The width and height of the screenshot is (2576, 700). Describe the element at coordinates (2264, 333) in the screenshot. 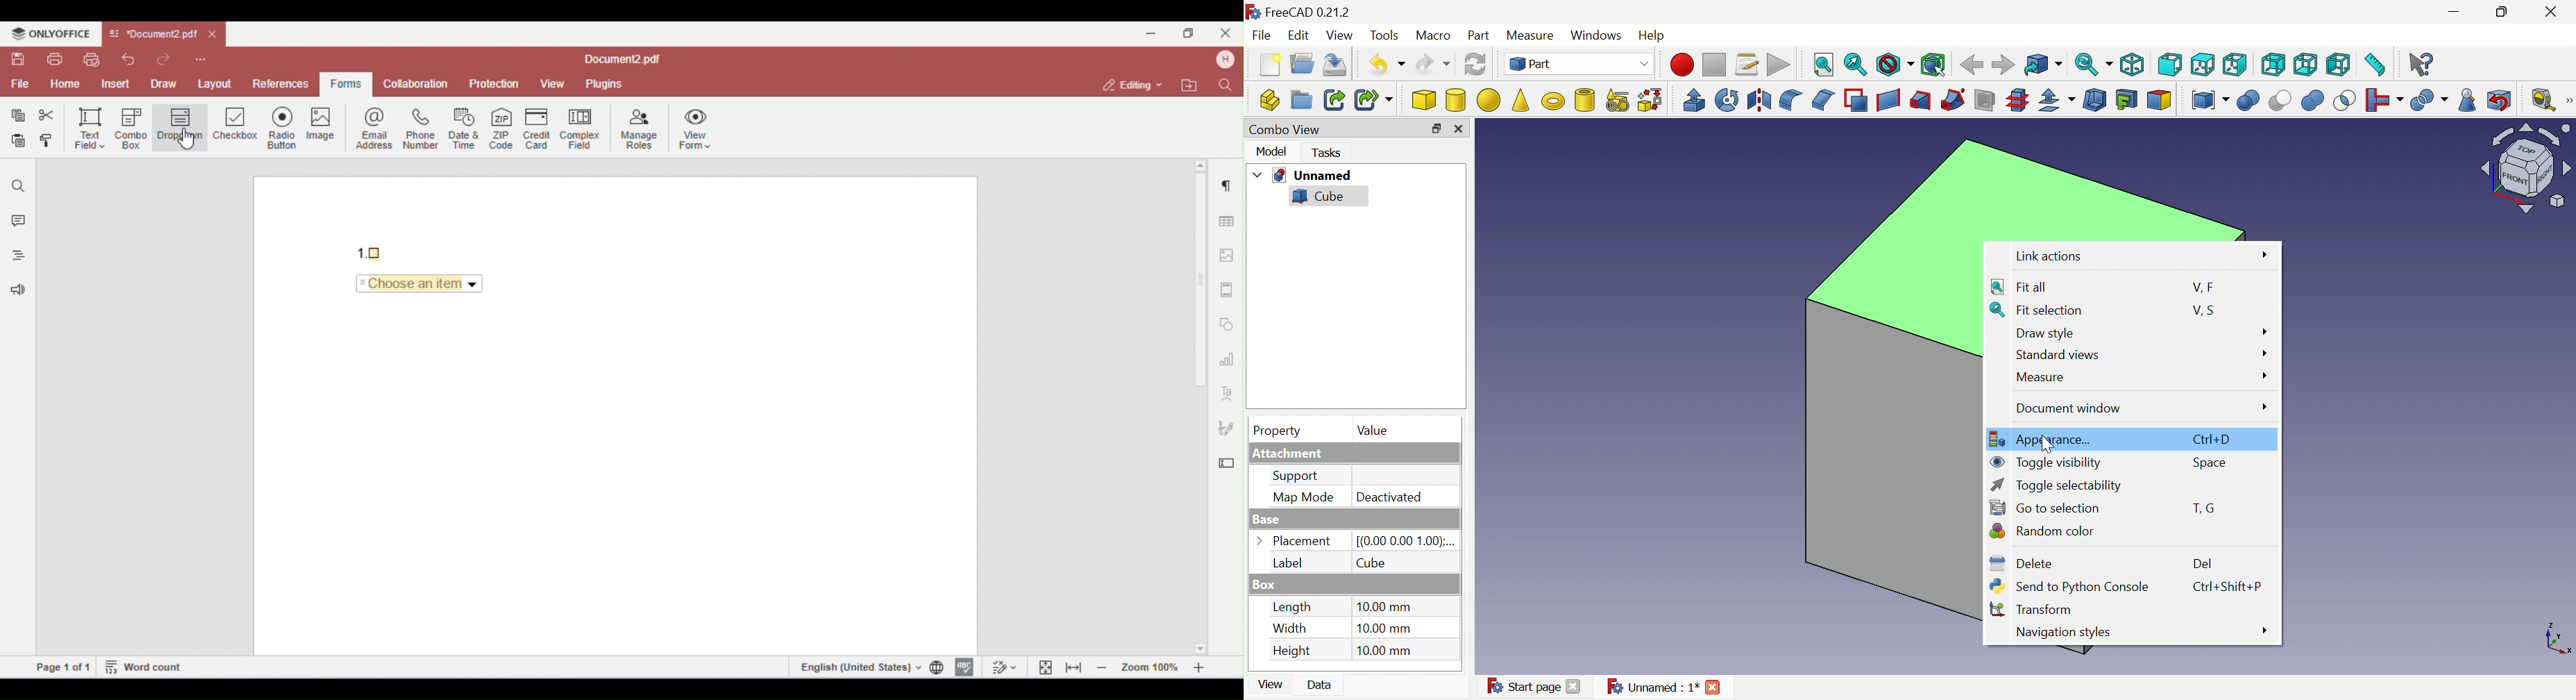

I see `More` at that location.